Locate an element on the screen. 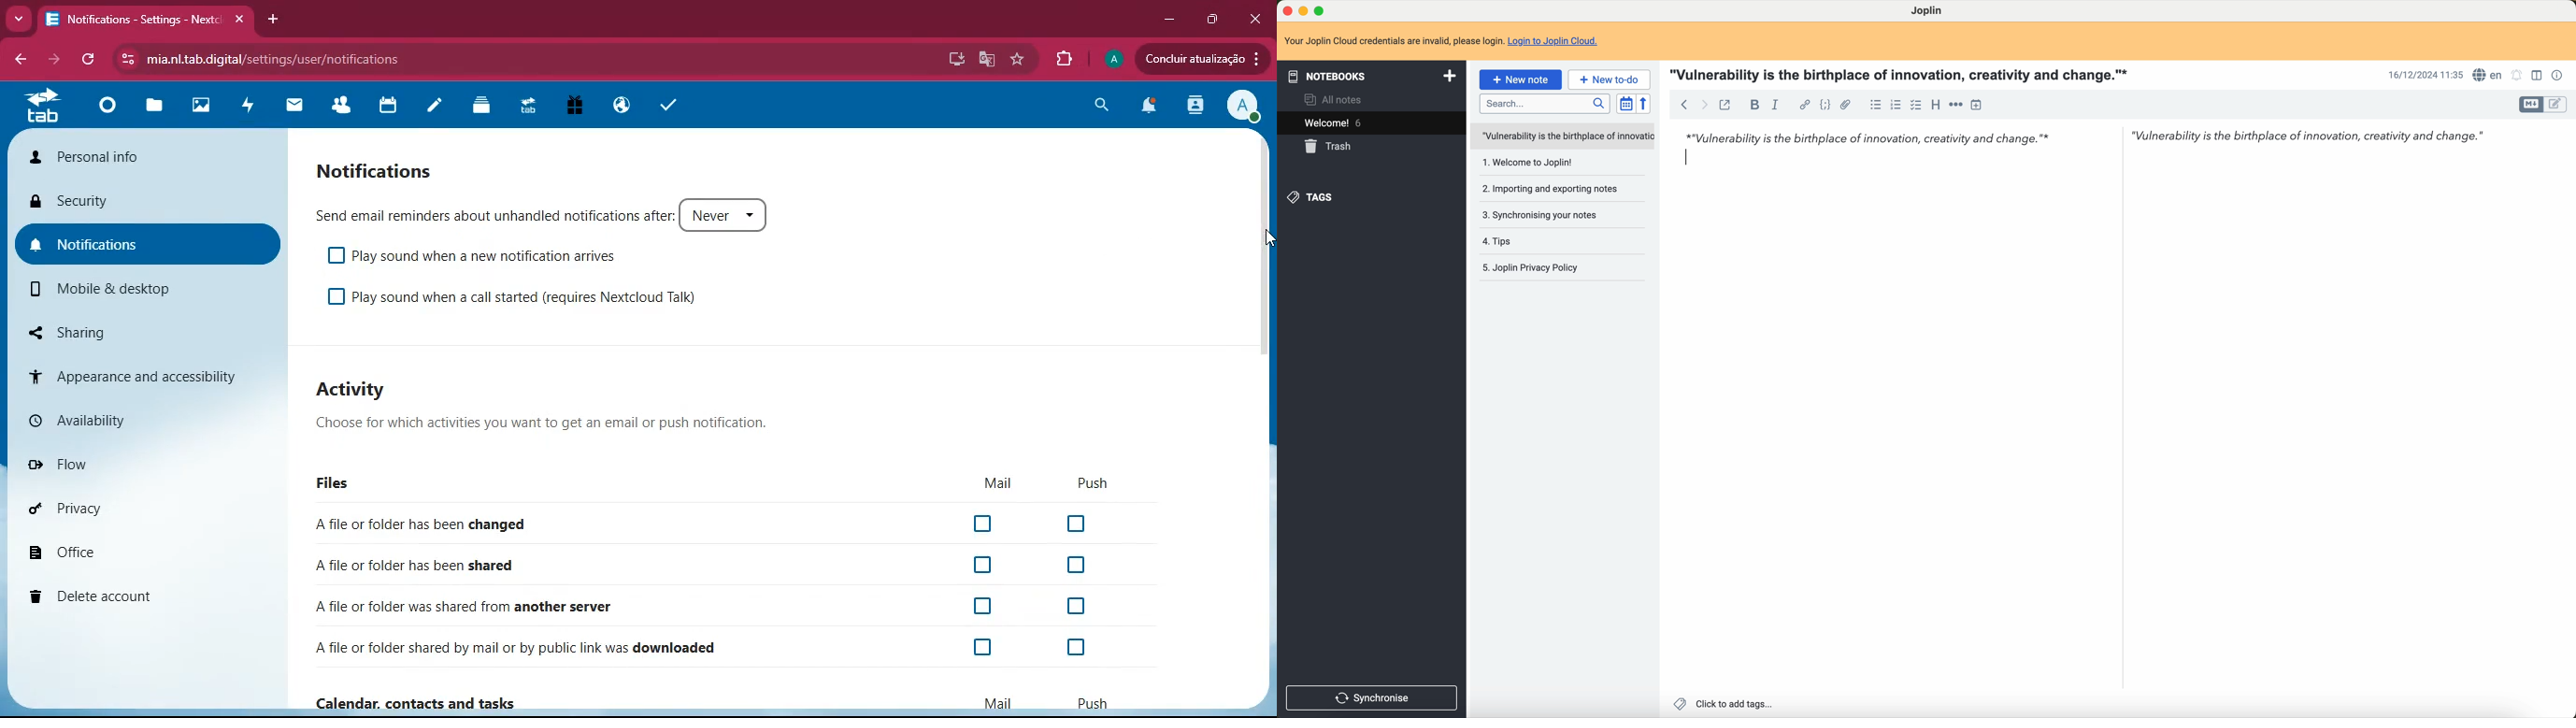 The width and height of the screenshot is (2576, 728). foward is located at coordinates (1706, 105).